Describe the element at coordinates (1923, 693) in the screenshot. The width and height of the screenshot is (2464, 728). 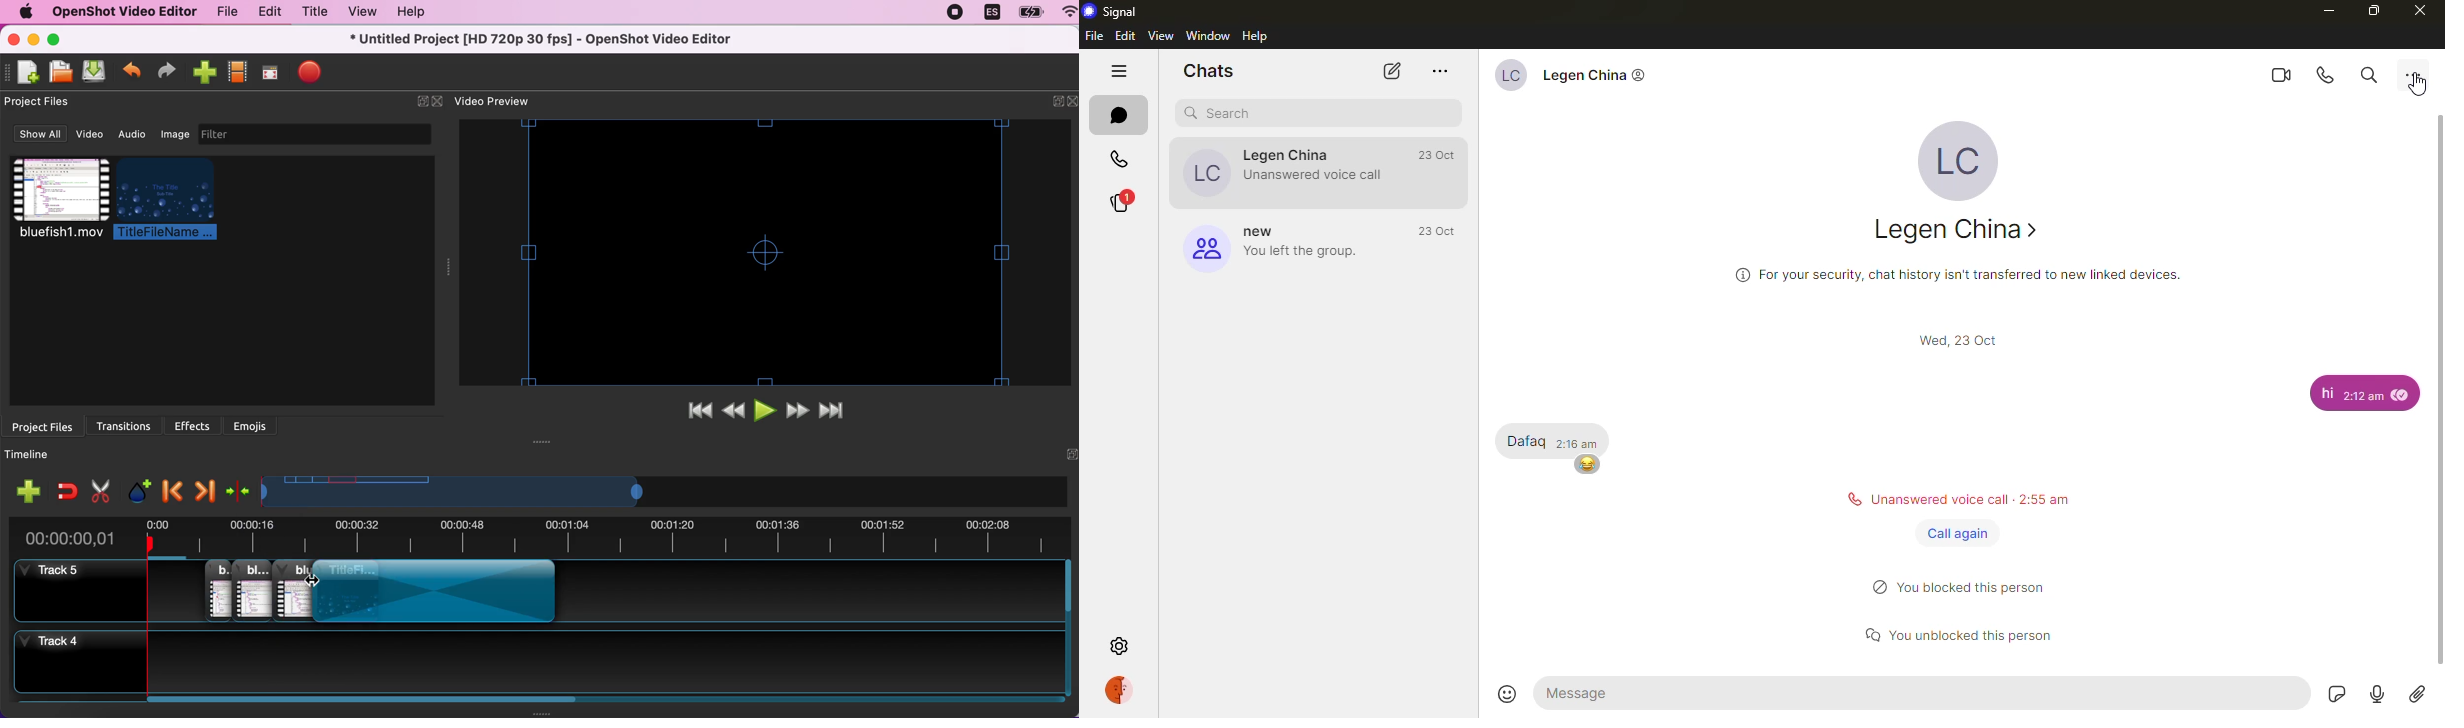
I see `message` at that location.